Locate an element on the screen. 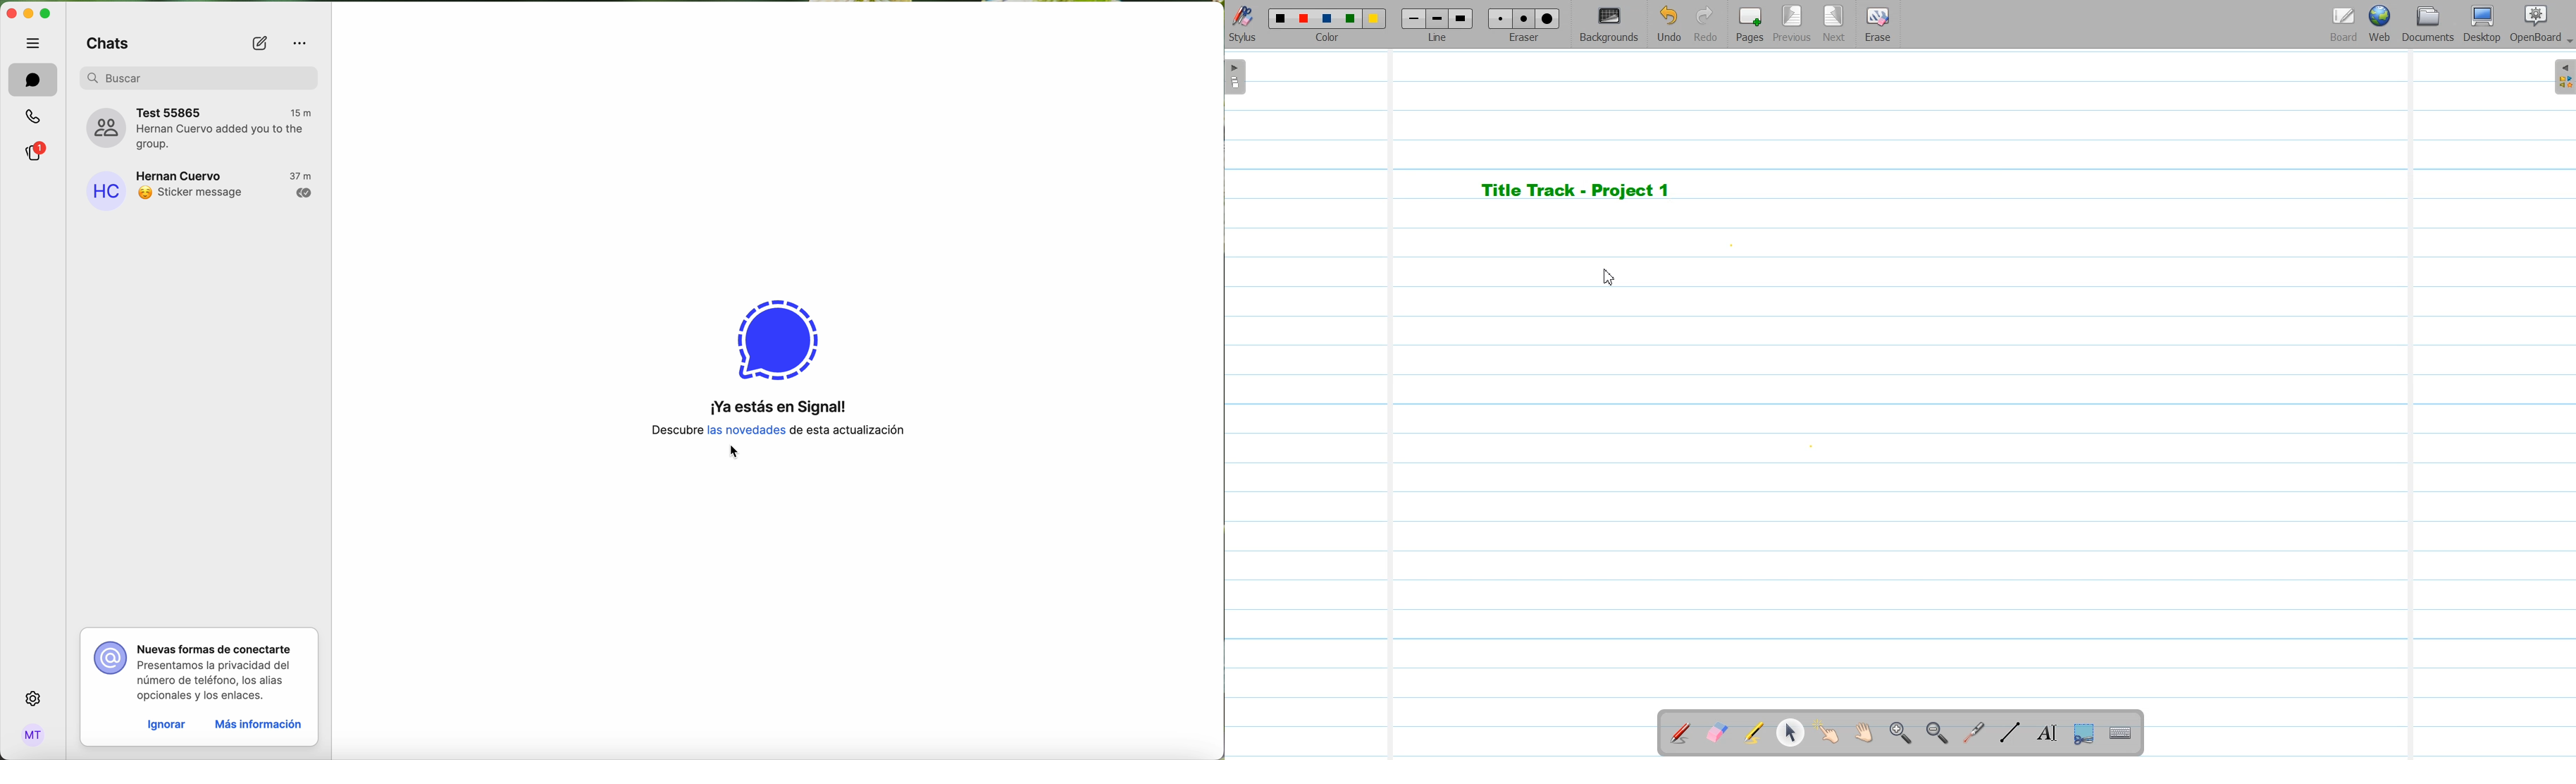 Image resolution: width=2576 pixels, height=784 pixels. chats is located at coordinates (34, 81).